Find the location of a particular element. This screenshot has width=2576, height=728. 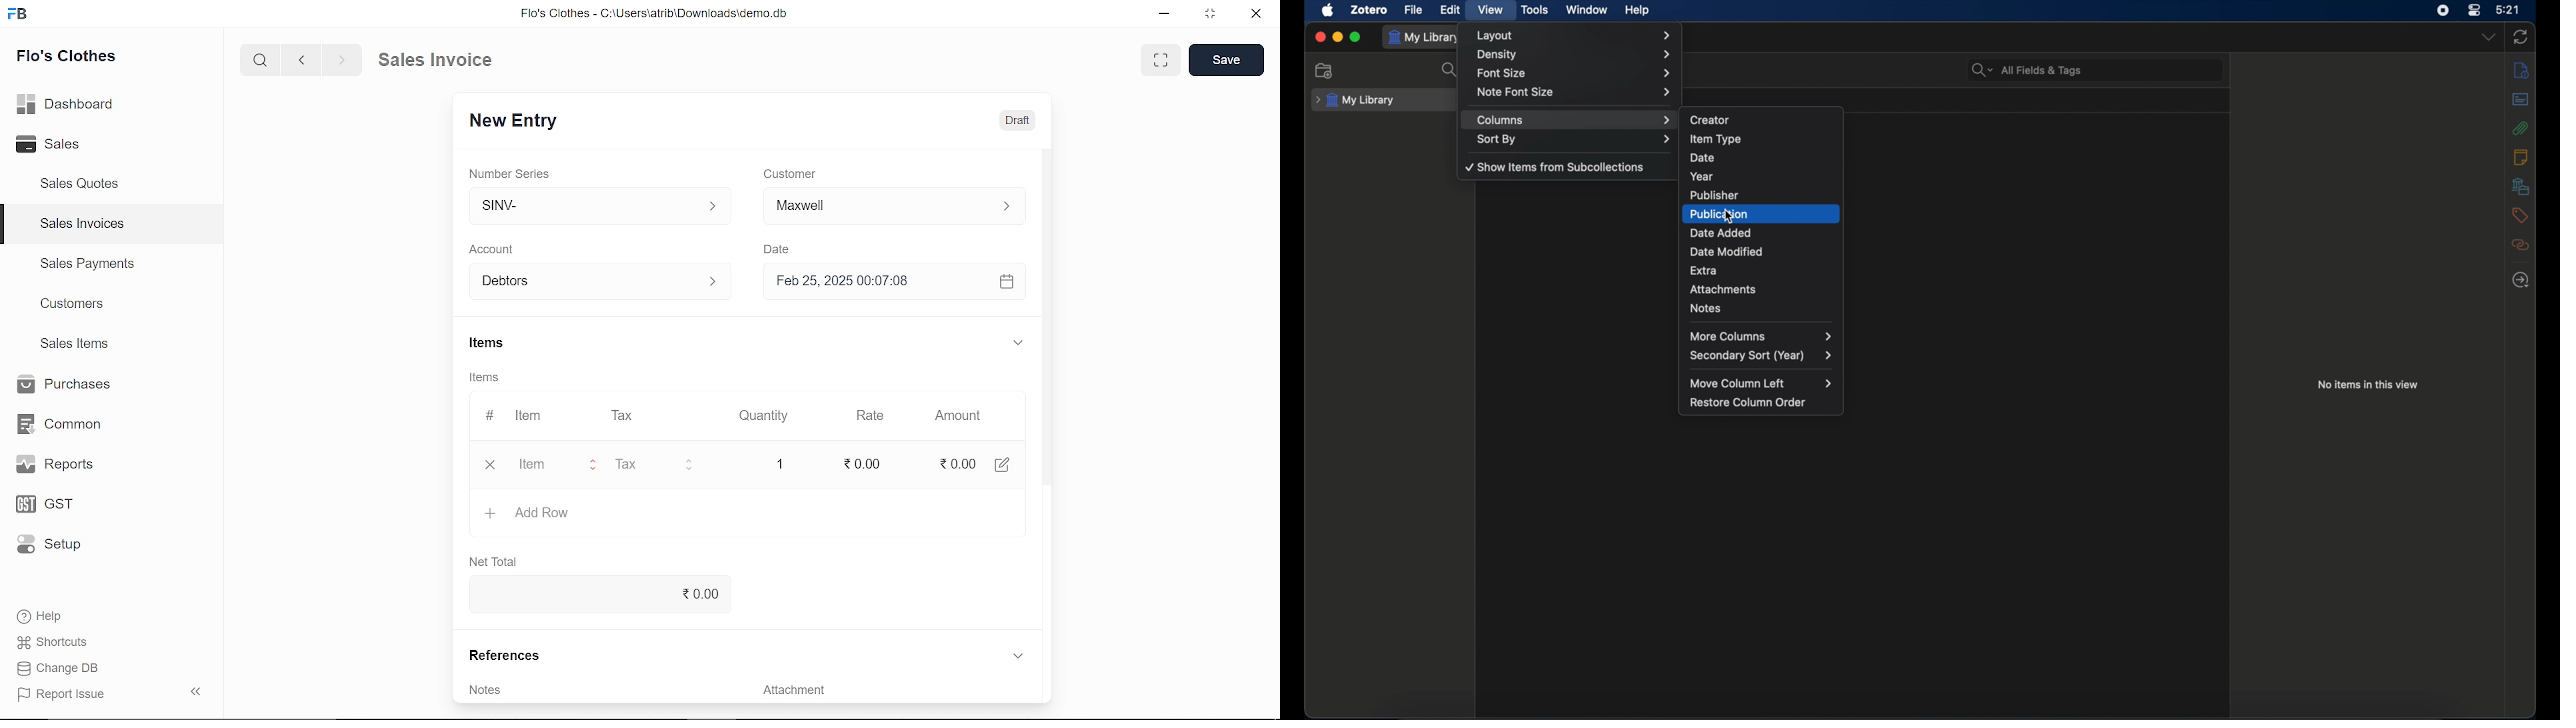

Items is located at coordinates (487, 376).